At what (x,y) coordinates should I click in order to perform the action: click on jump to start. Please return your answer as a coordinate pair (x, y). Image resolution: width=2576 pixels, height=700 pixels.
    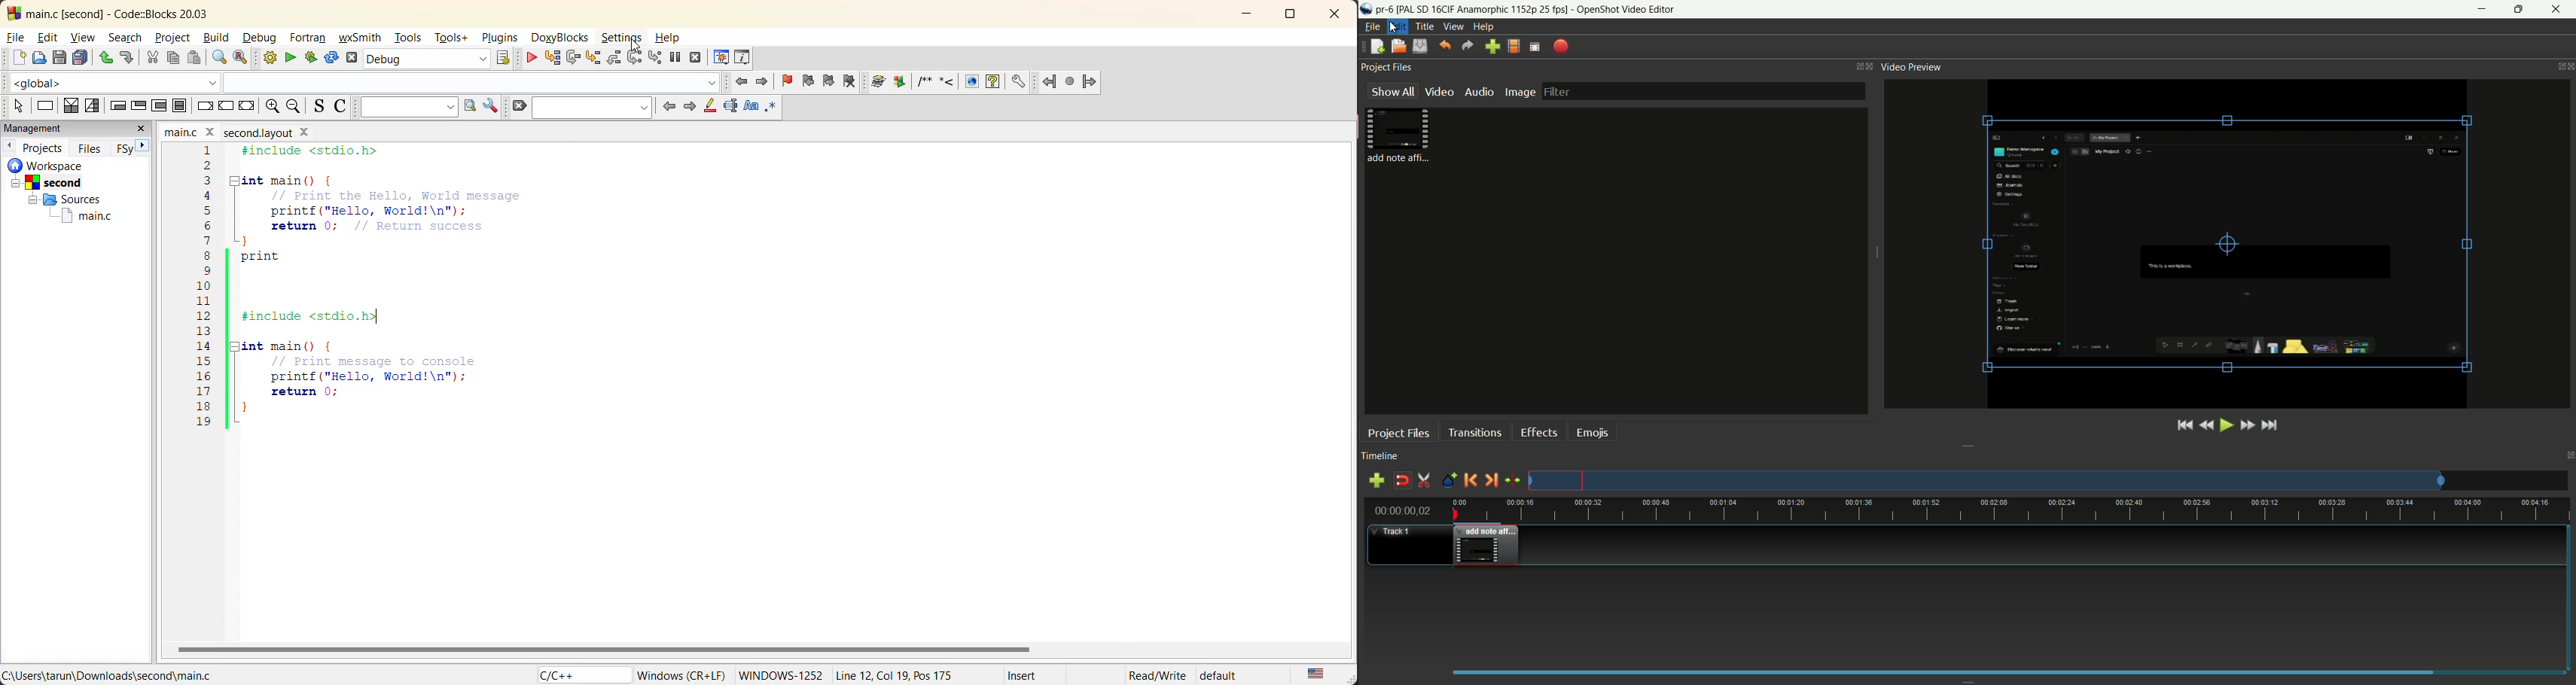
    Looking at the image, I should click on (2185, 426).